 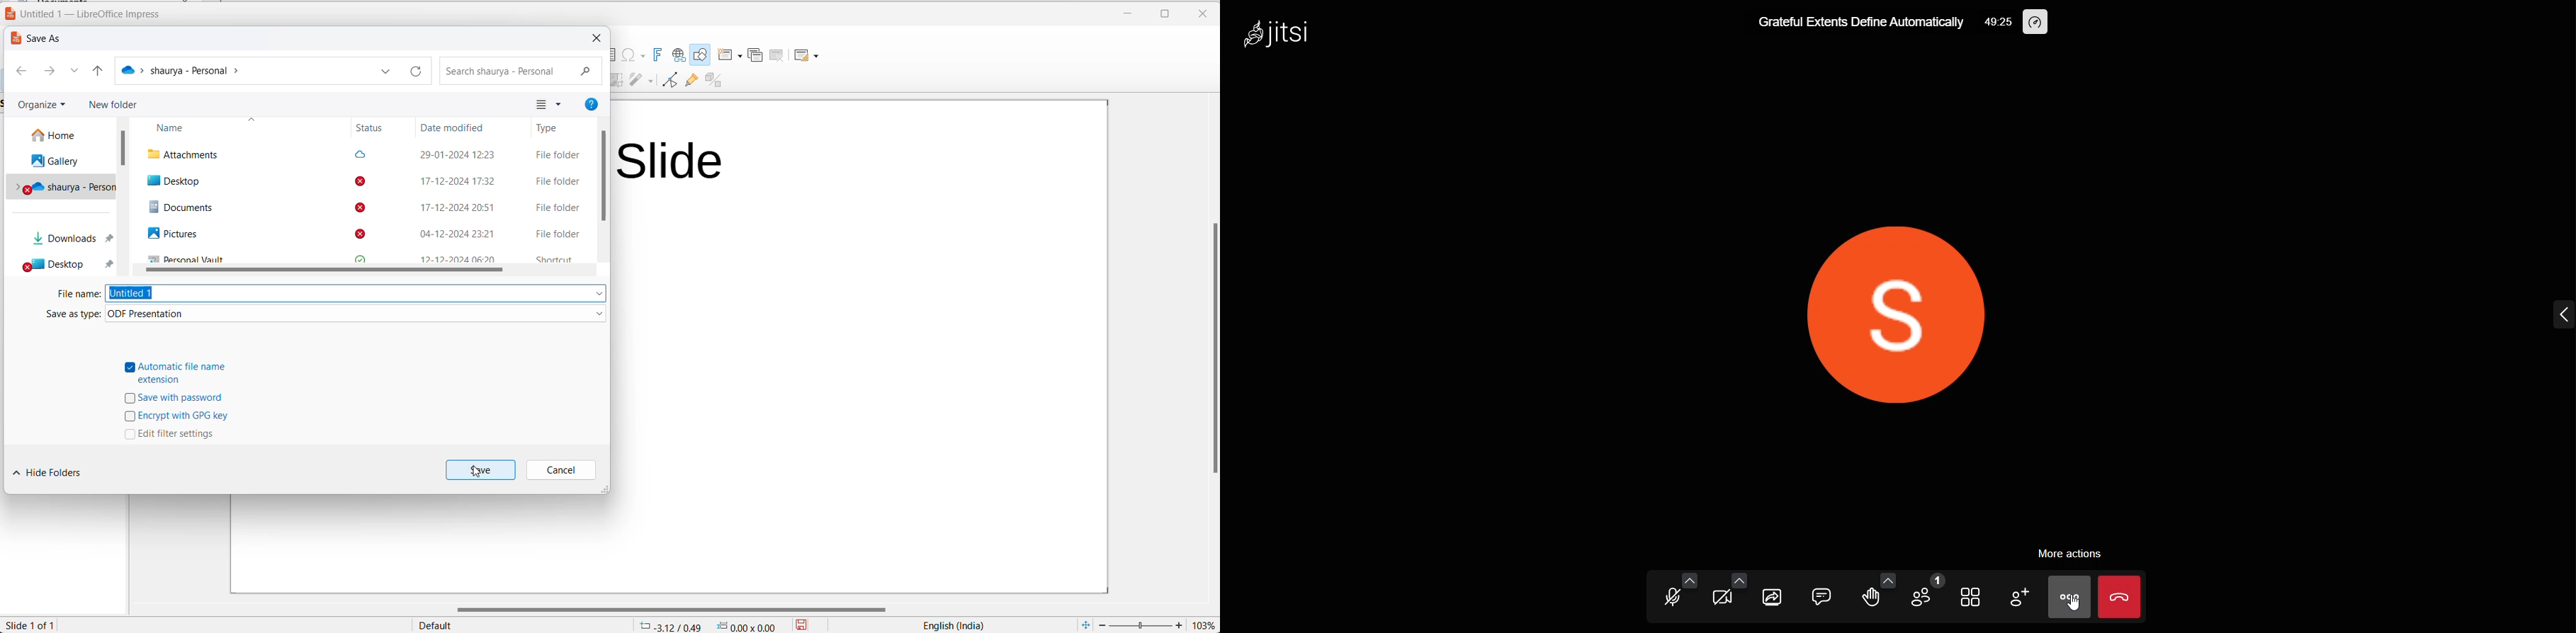 What do you see at coordinates (692, 81) in the screenshot?
I see `show glue point function` at bounding box center [692, 81].